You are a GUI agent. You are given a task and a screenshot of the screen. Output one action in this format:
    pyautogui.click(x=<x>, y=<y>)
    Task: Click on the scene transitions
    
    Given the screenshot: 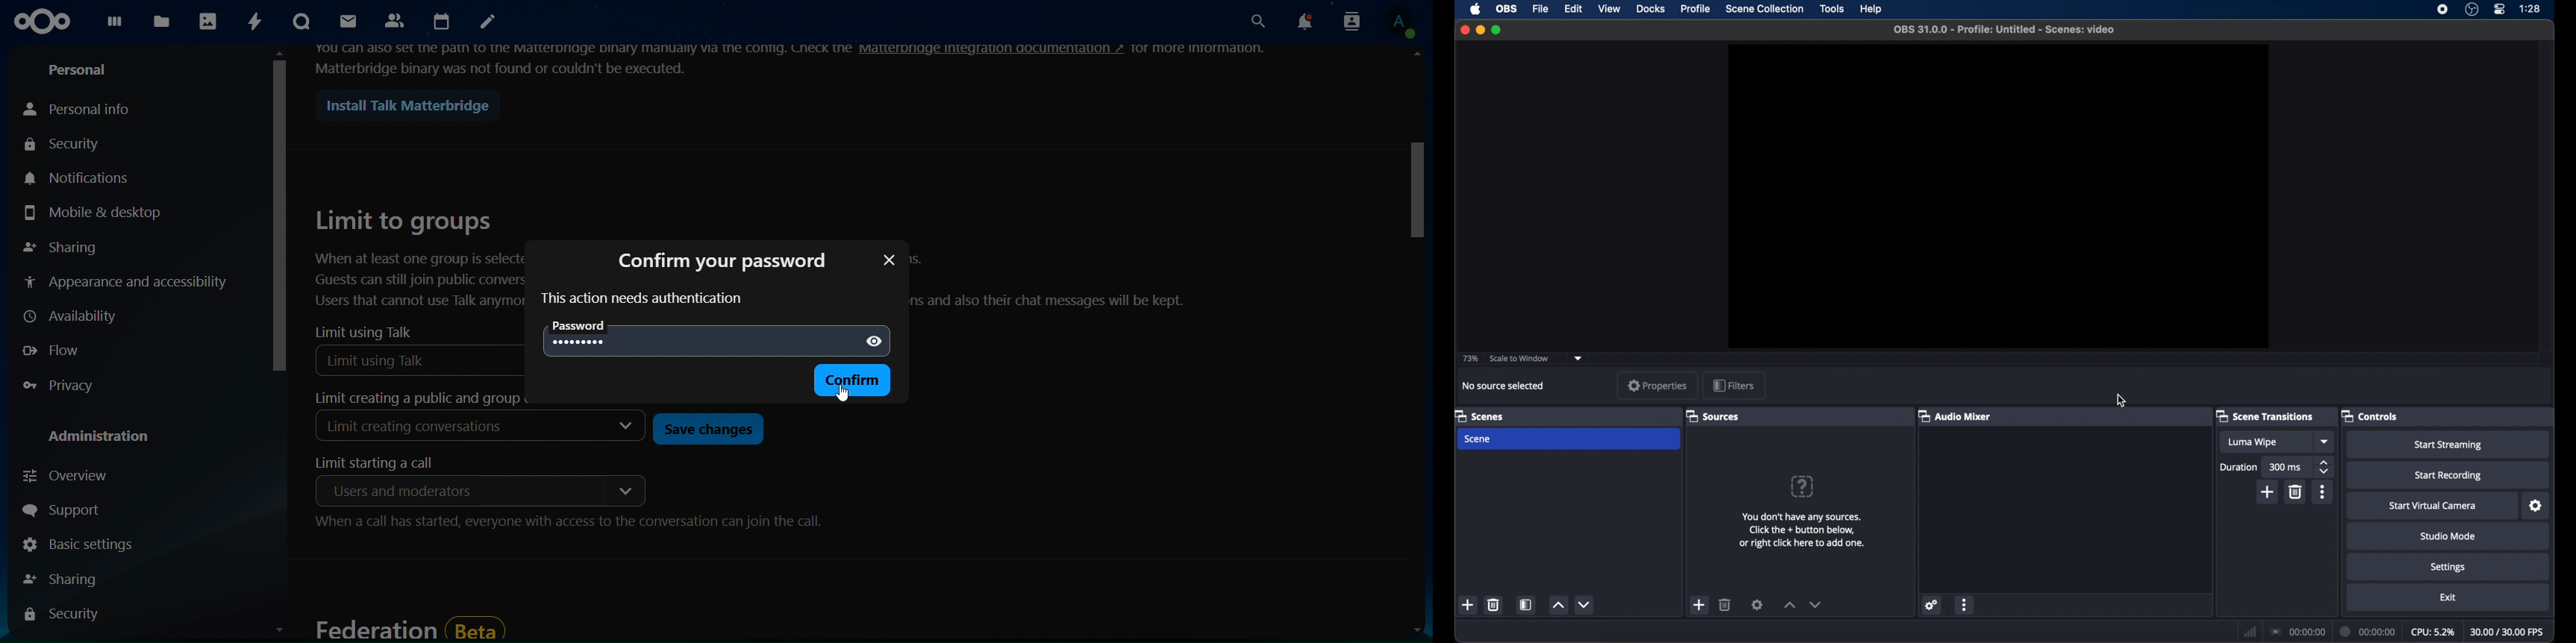 What is the action you would take?
    pyautogui.click(x=2268, y=417)
    